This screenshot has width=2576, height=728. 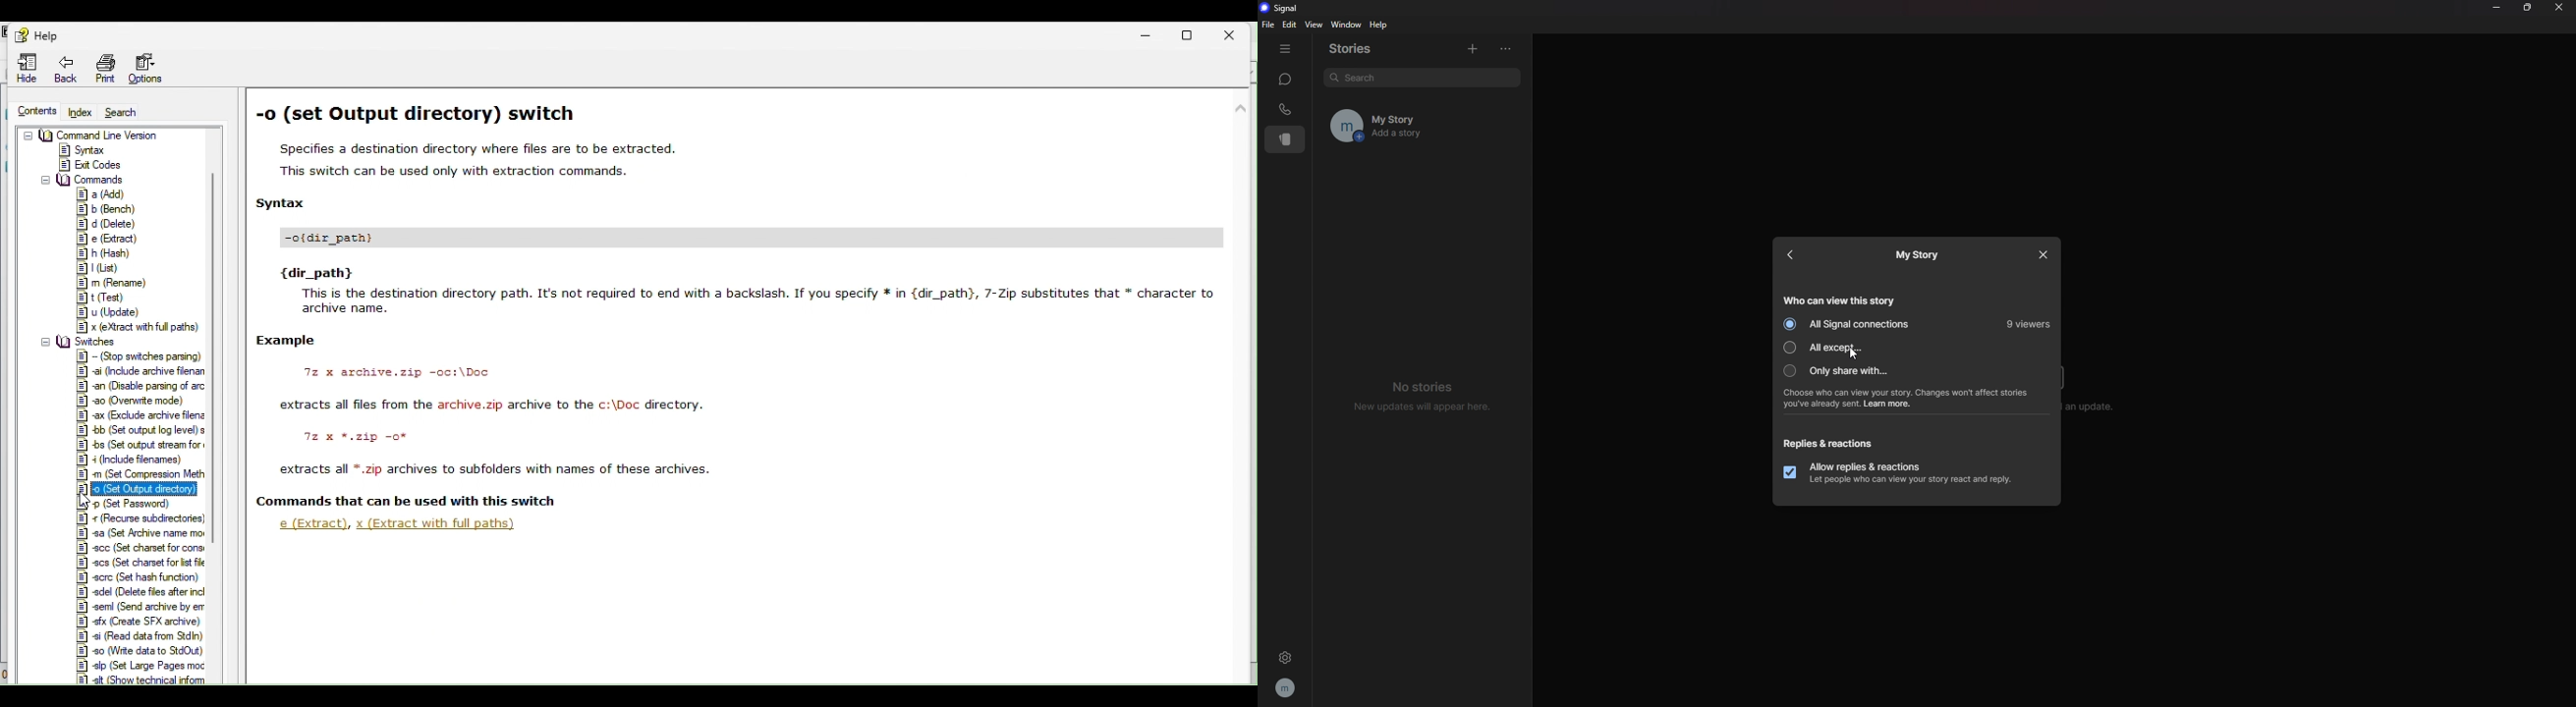 I want to click on Close, so click(x=1237, y=30).